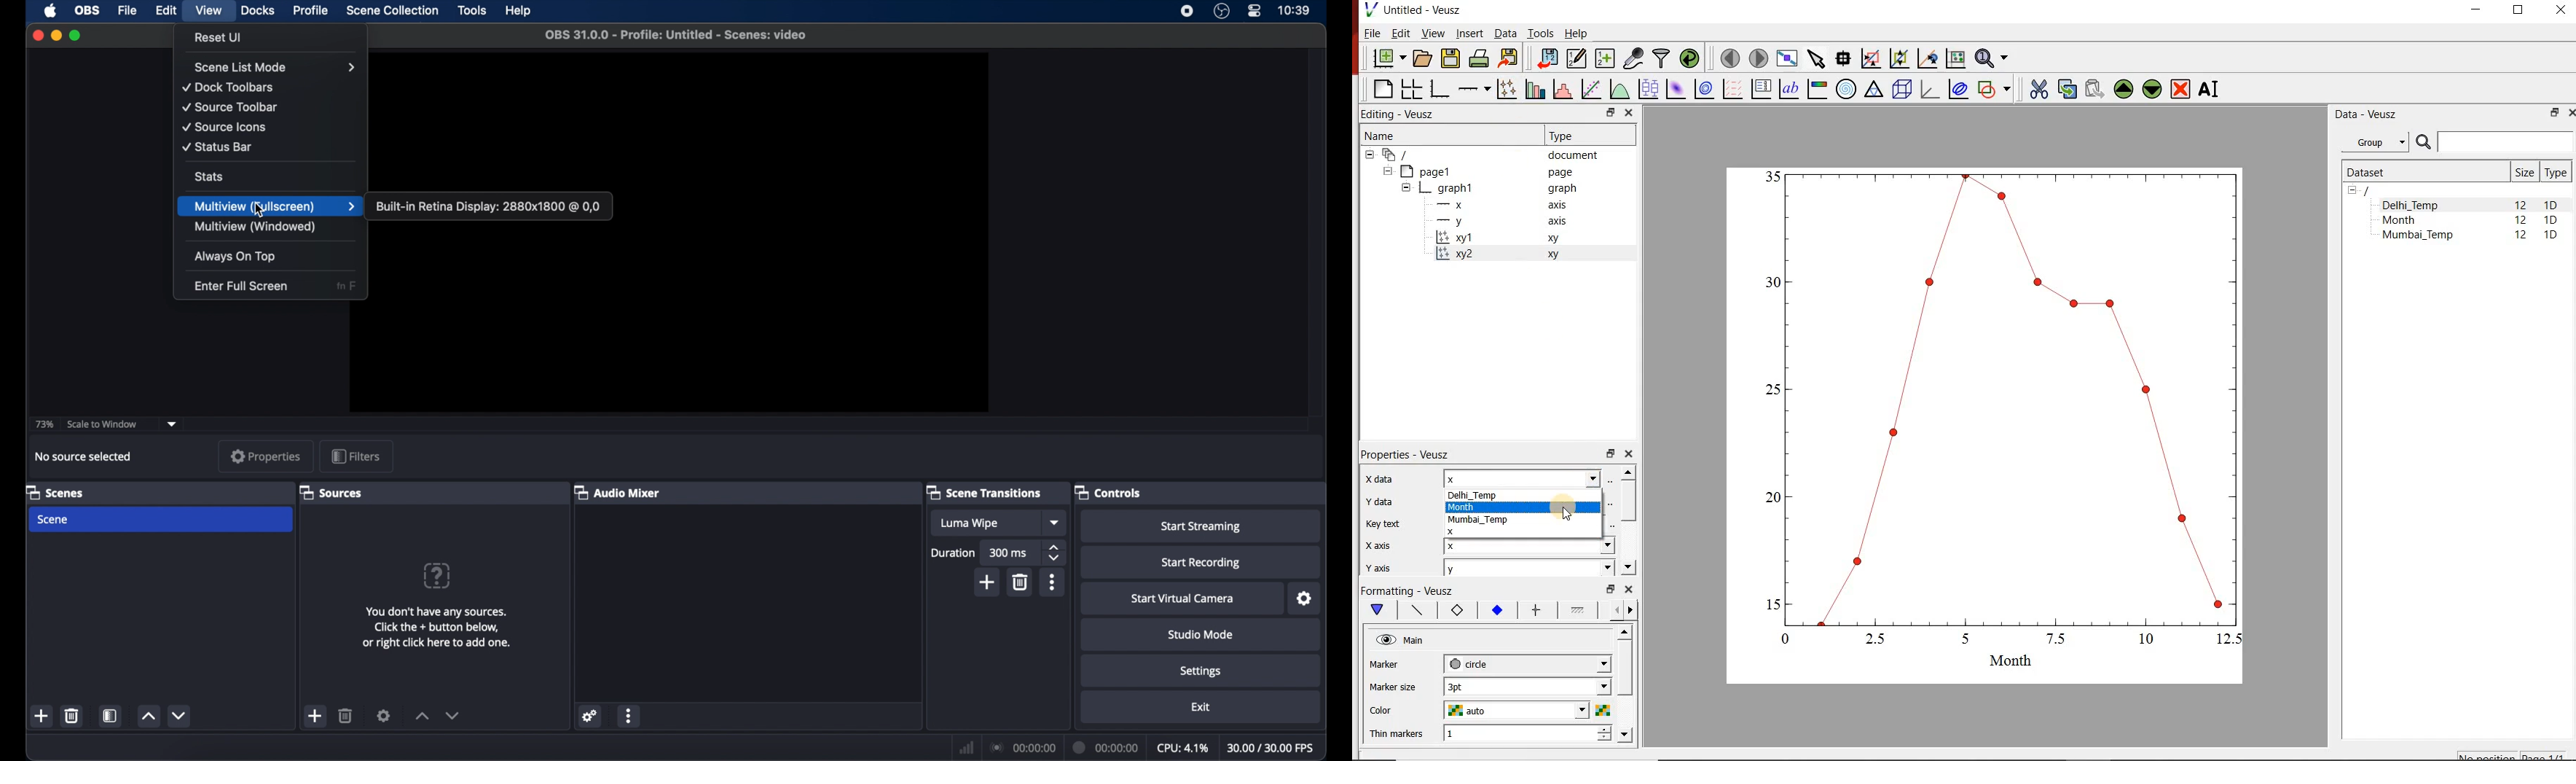 This screenshot has width=2576, height=784. What do you see at coordinates (2181, 89) in the screenshot?
I see `remove the selected widgets` at bounding box center [2181, 89].